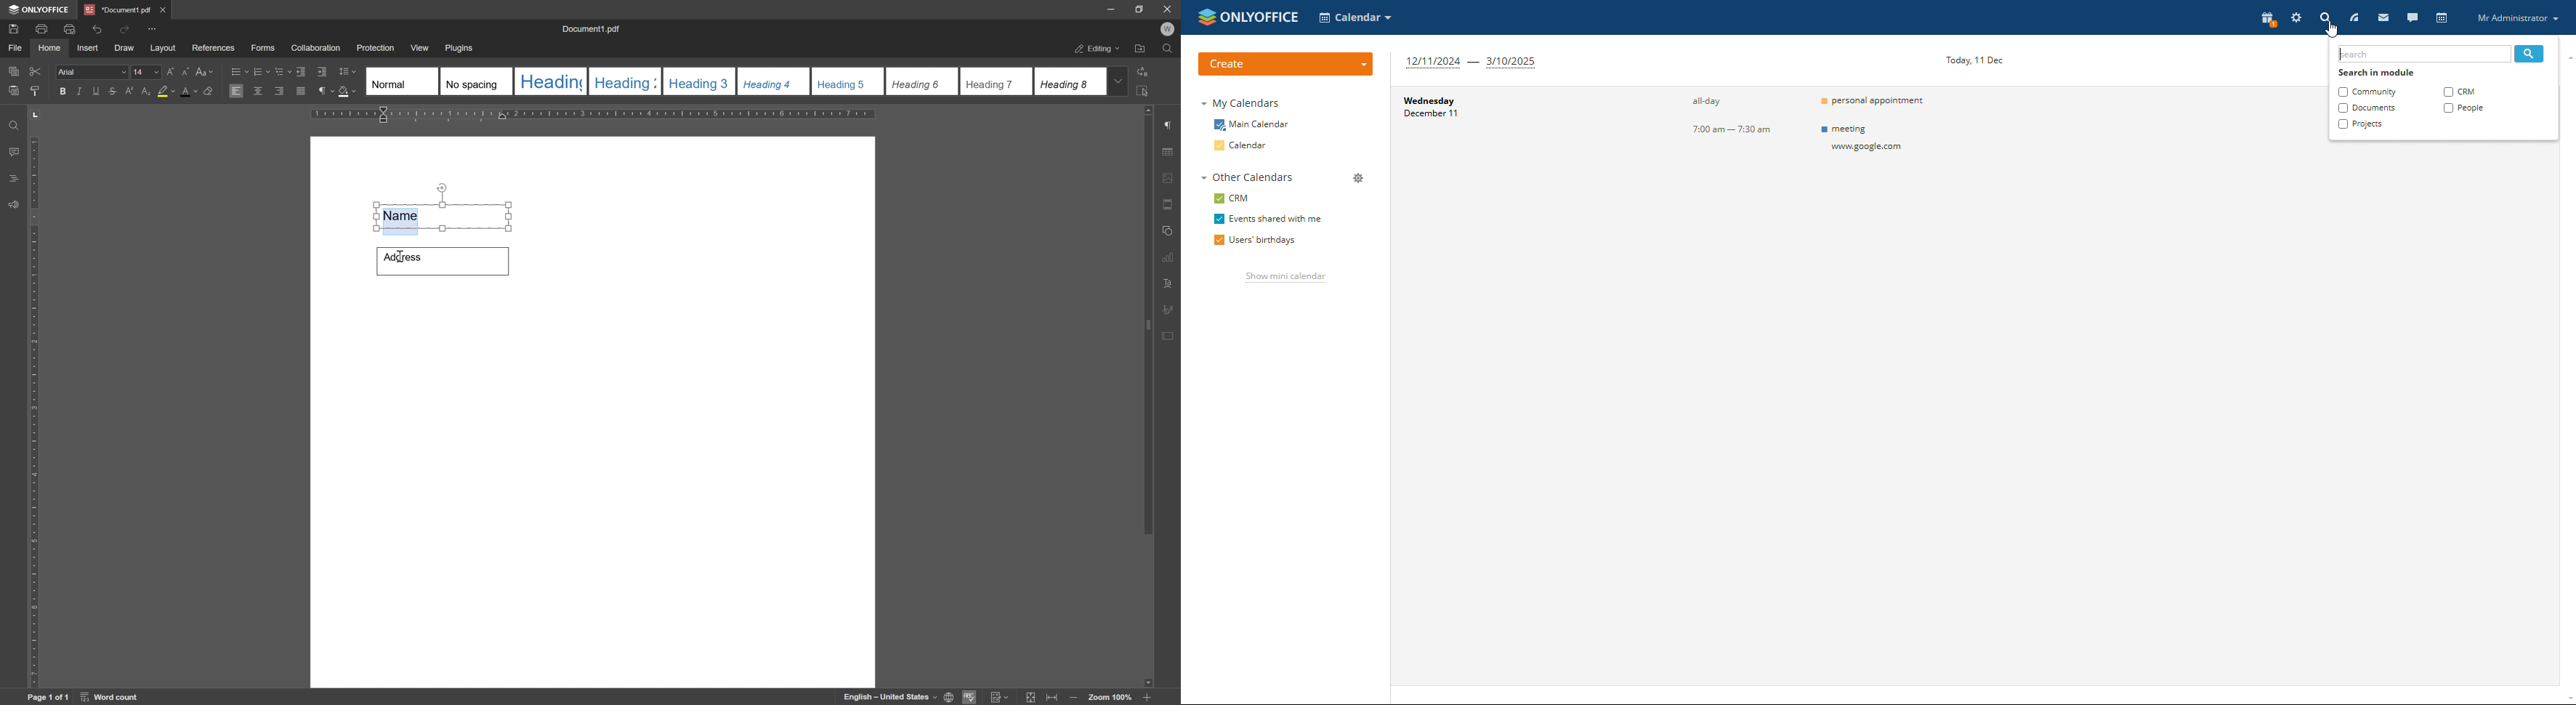 This screenshot has width=2576, height=728. Describe the element at coordinates (49, 48) in the screenshot. I see `home` at that location.